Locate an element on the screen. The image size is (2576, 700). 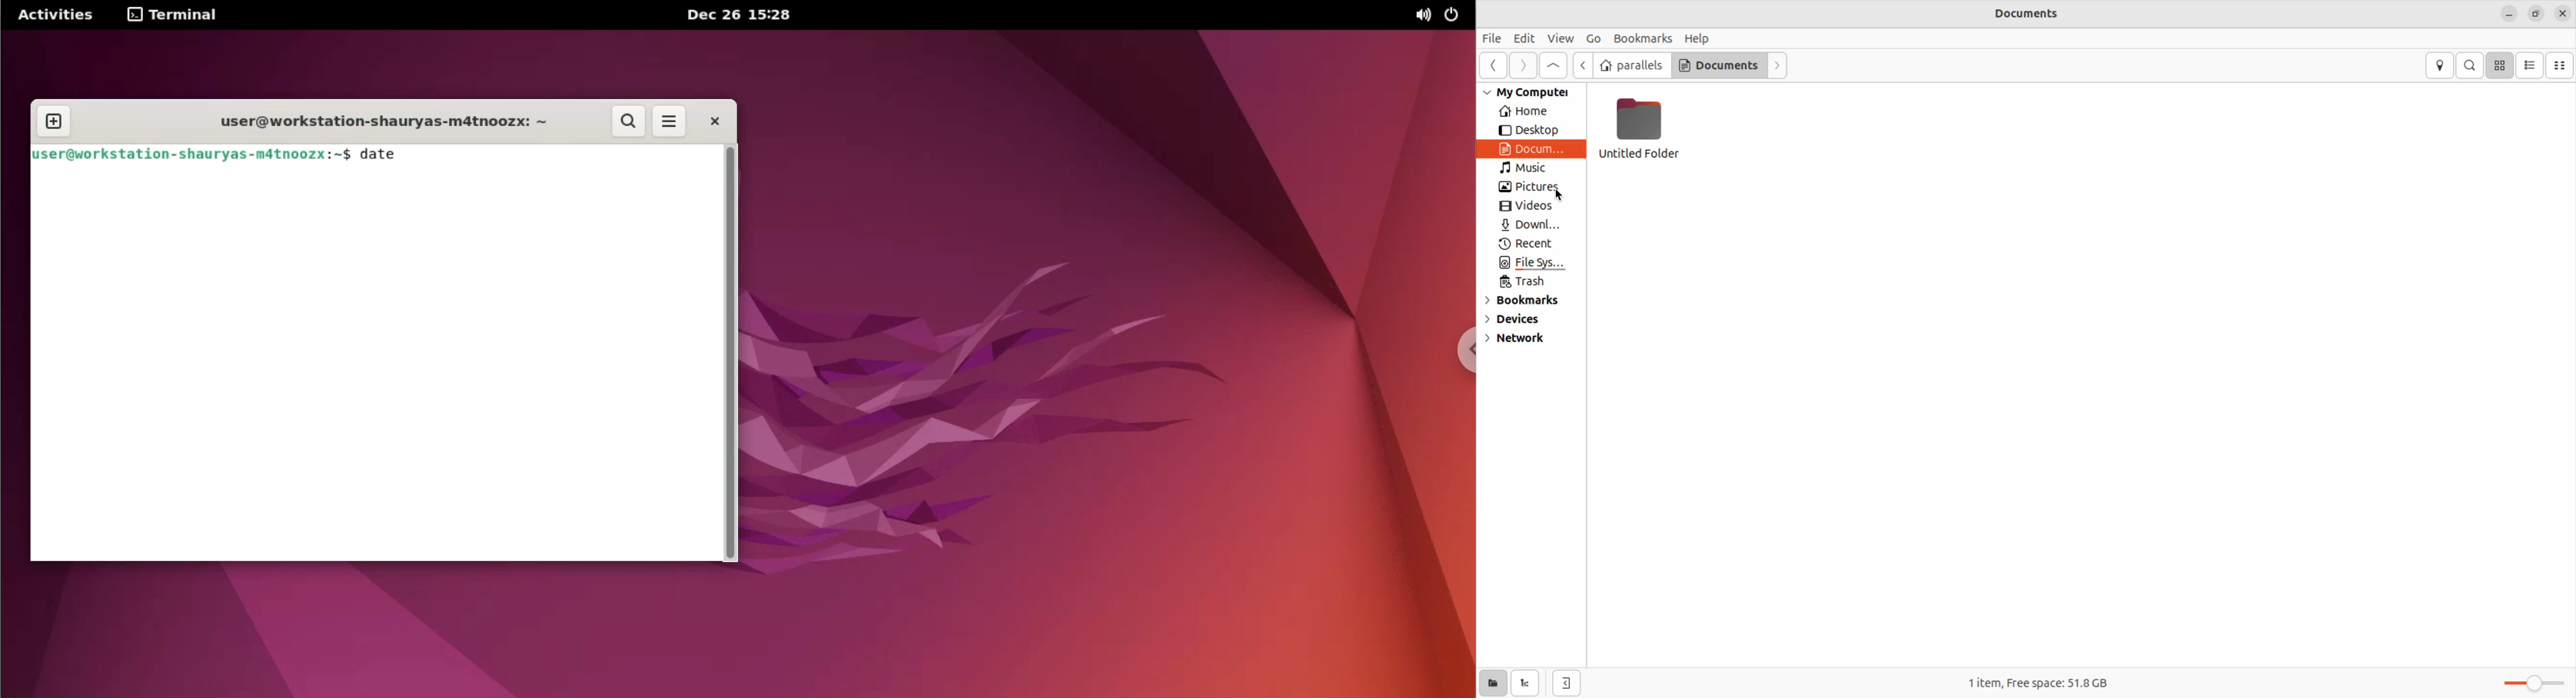
user@workstation-shauryas-m4tnoozx: ~ is located at coordinates (377, 122).